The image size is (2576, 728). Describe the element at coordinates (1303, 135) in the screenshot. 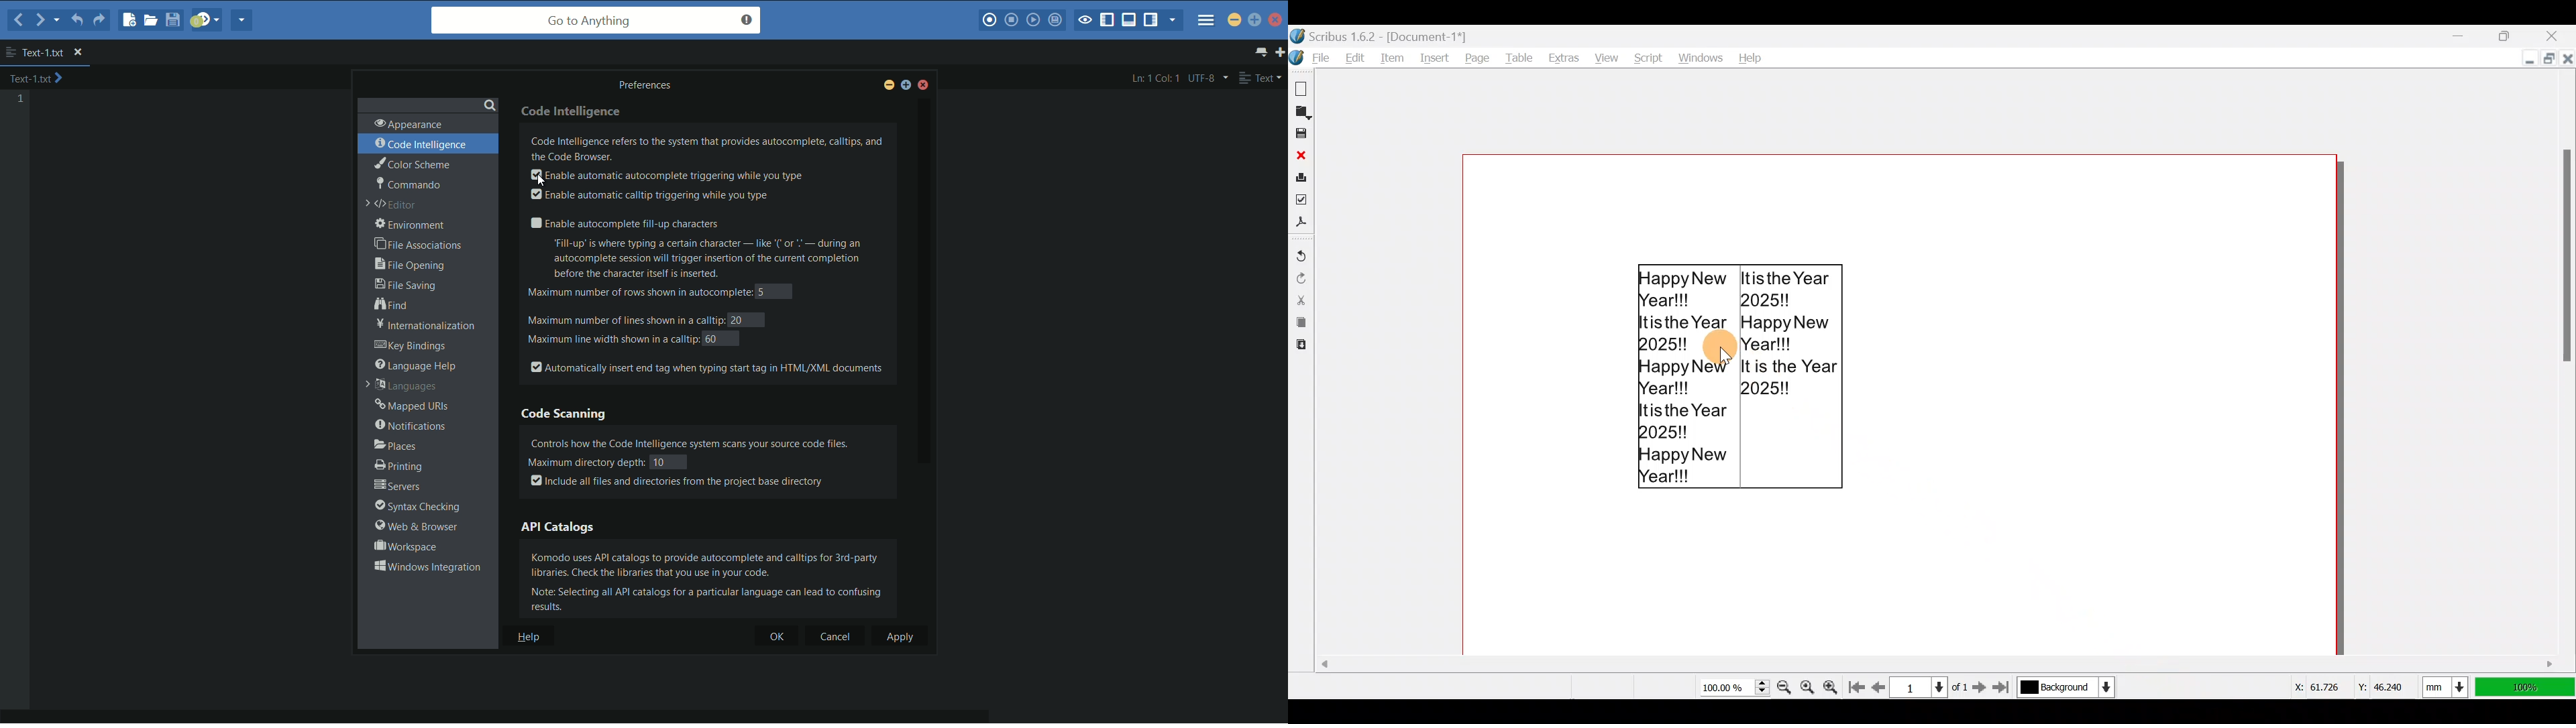

I see `Save` at that location.